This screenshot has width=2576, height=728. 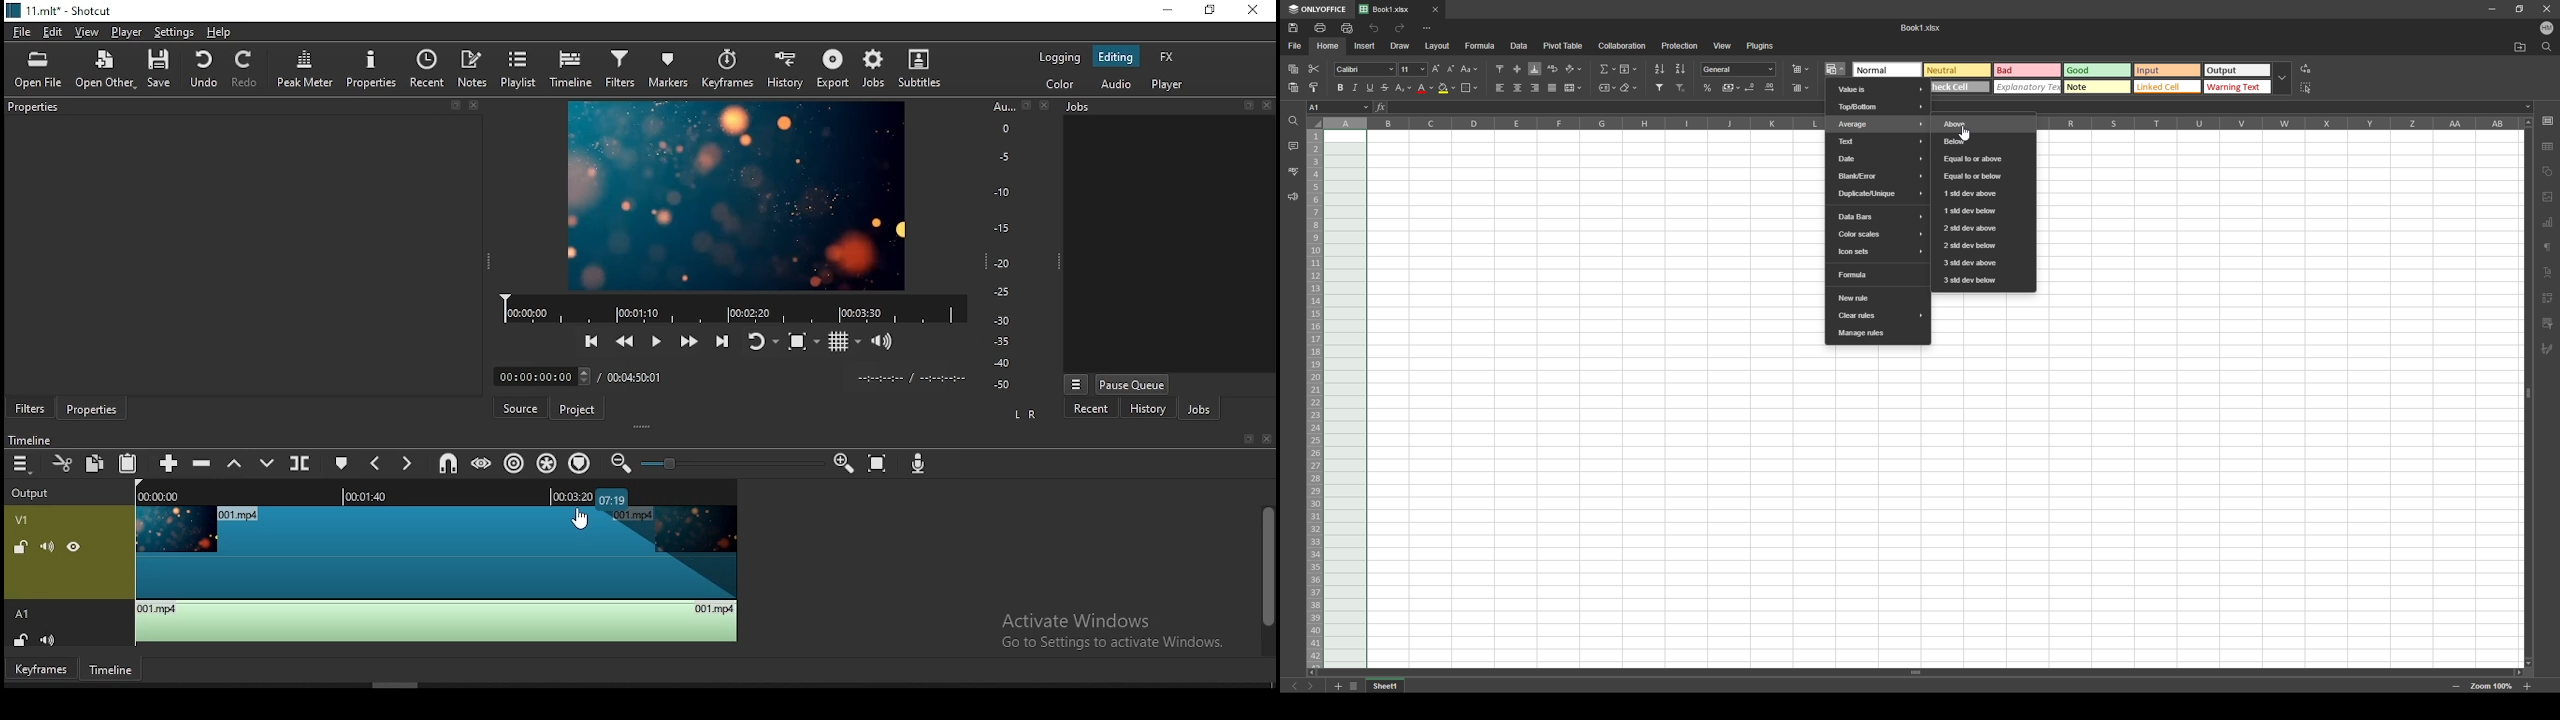 I want to click on plugins, so click(x=1761, y=45).